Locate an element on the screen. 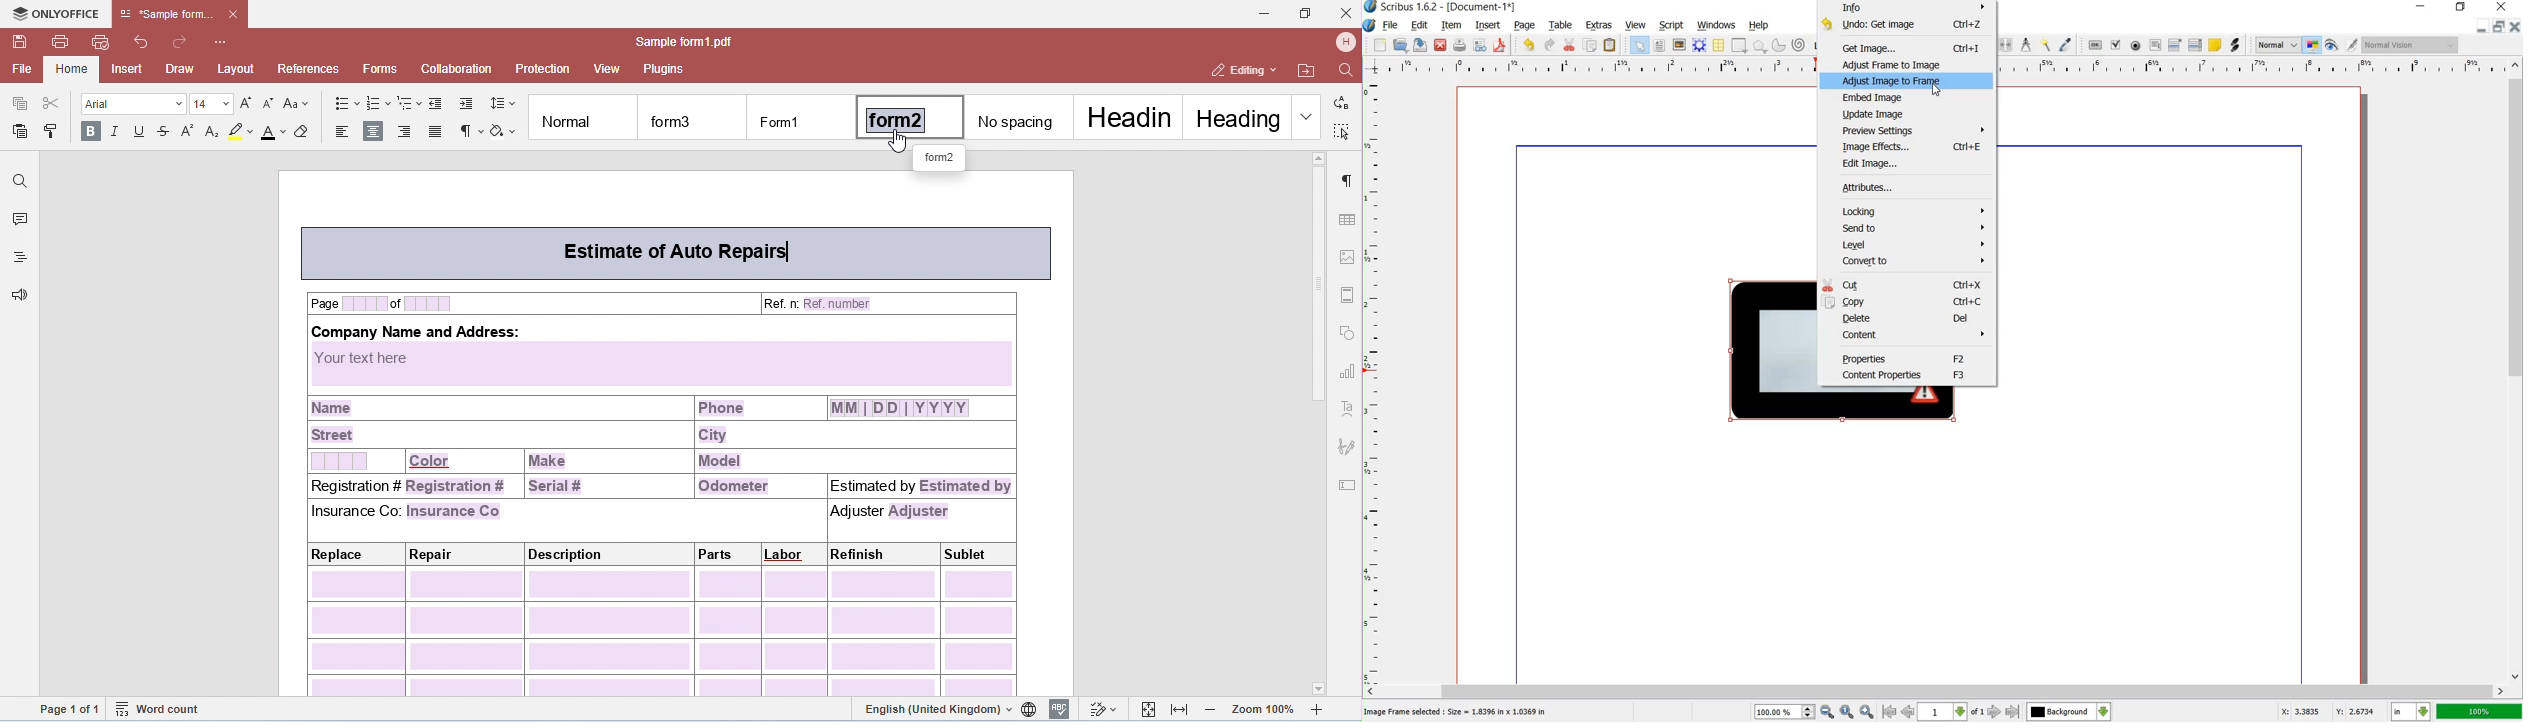 Image resolution: width=2548 pixels, height=728 pixels. new is located at coordinates (1379, 45).